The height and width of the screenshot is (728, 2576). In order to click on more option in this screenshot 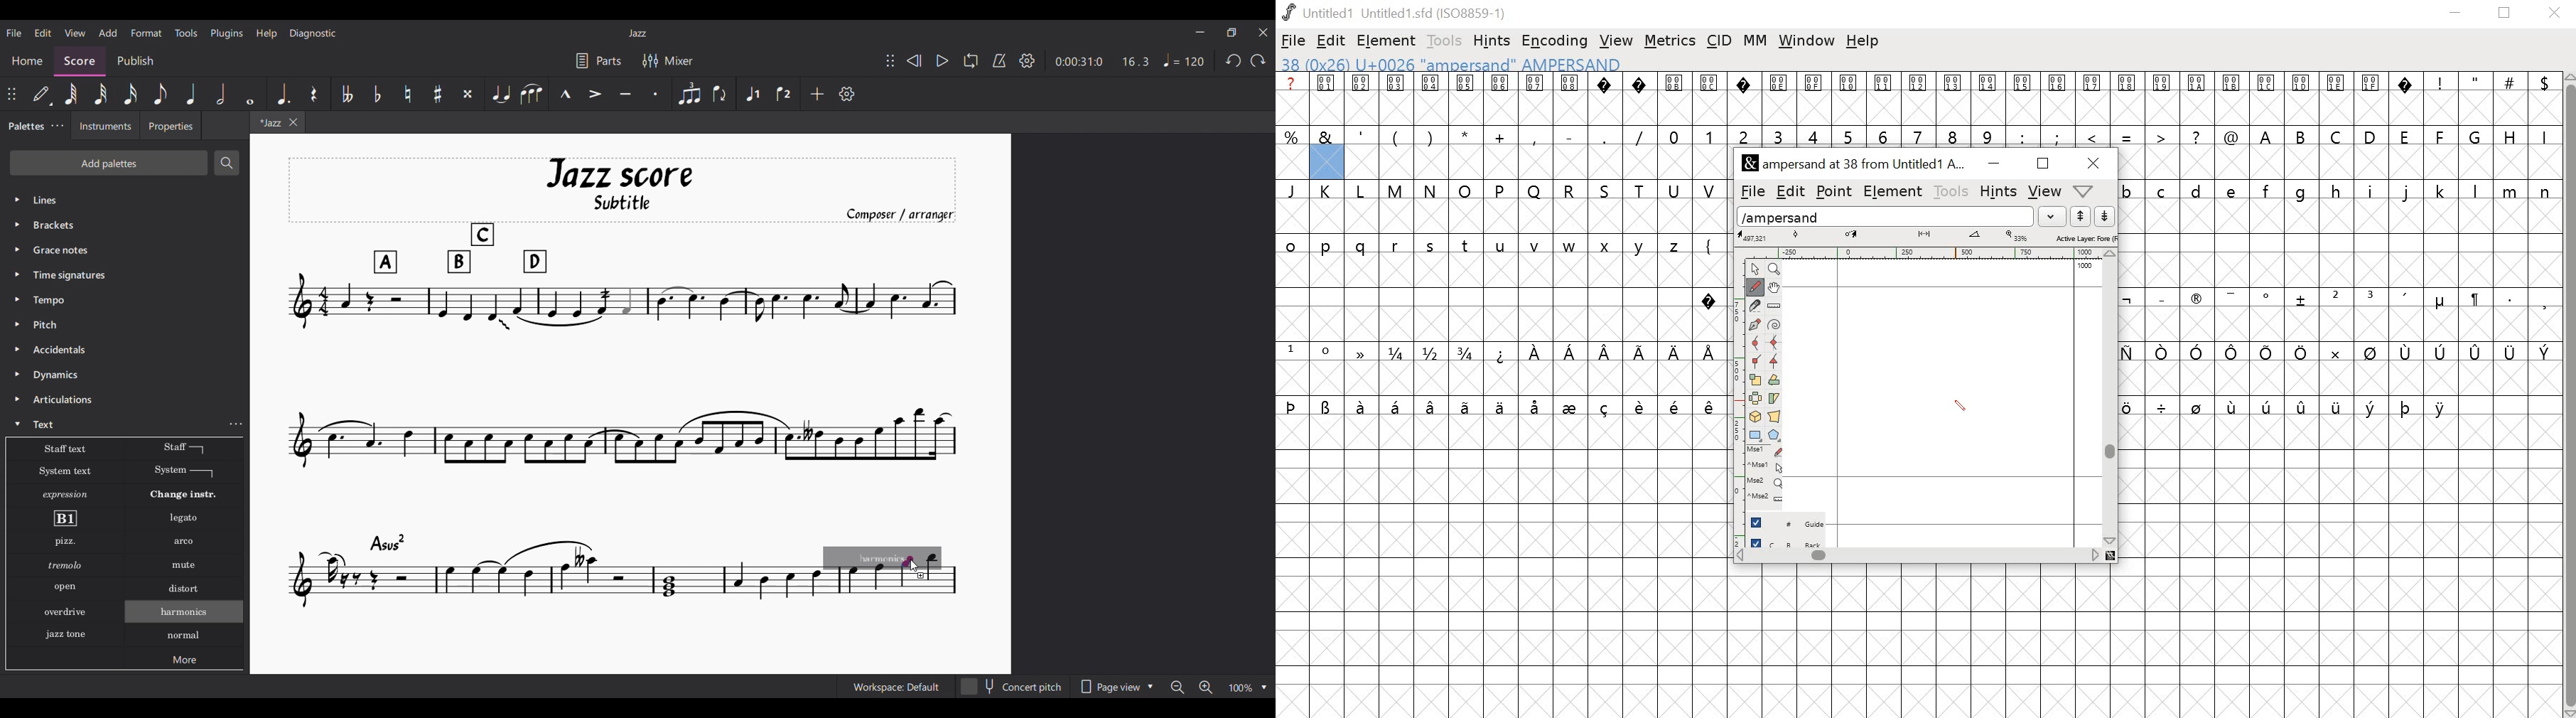, I will do `click(238, 424)`.